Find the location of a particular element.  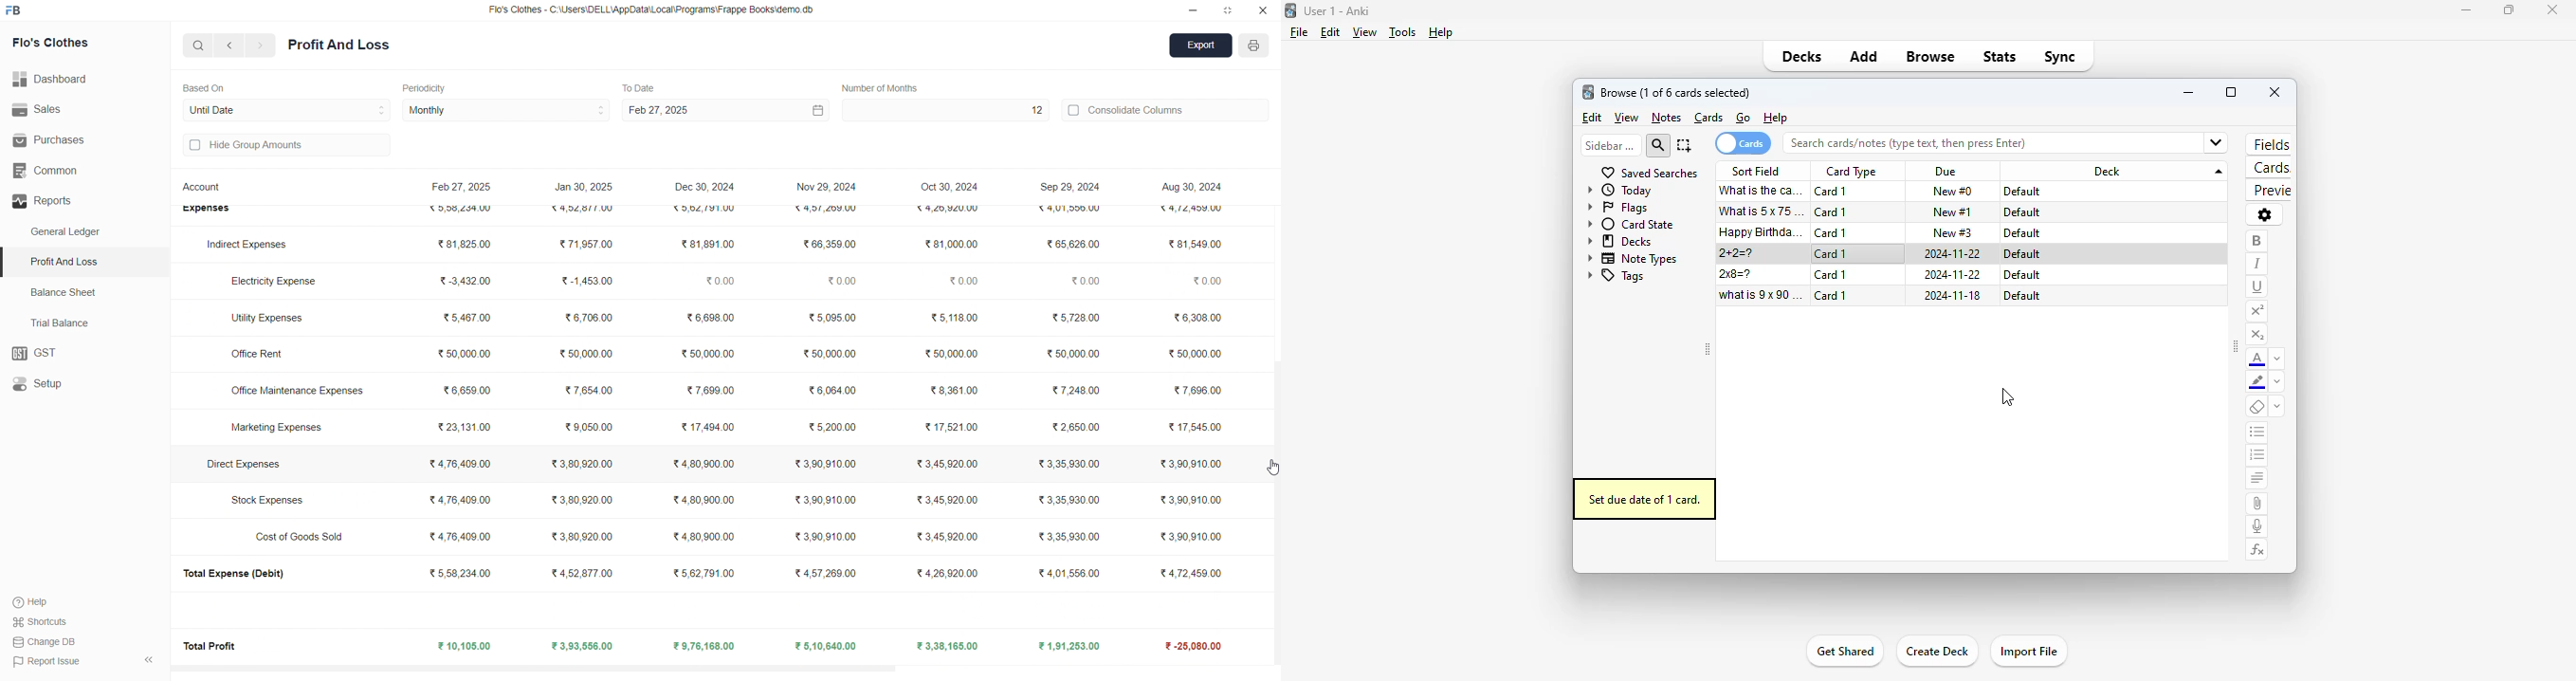

₹8,361.00 is located at coordinates (953, 390).